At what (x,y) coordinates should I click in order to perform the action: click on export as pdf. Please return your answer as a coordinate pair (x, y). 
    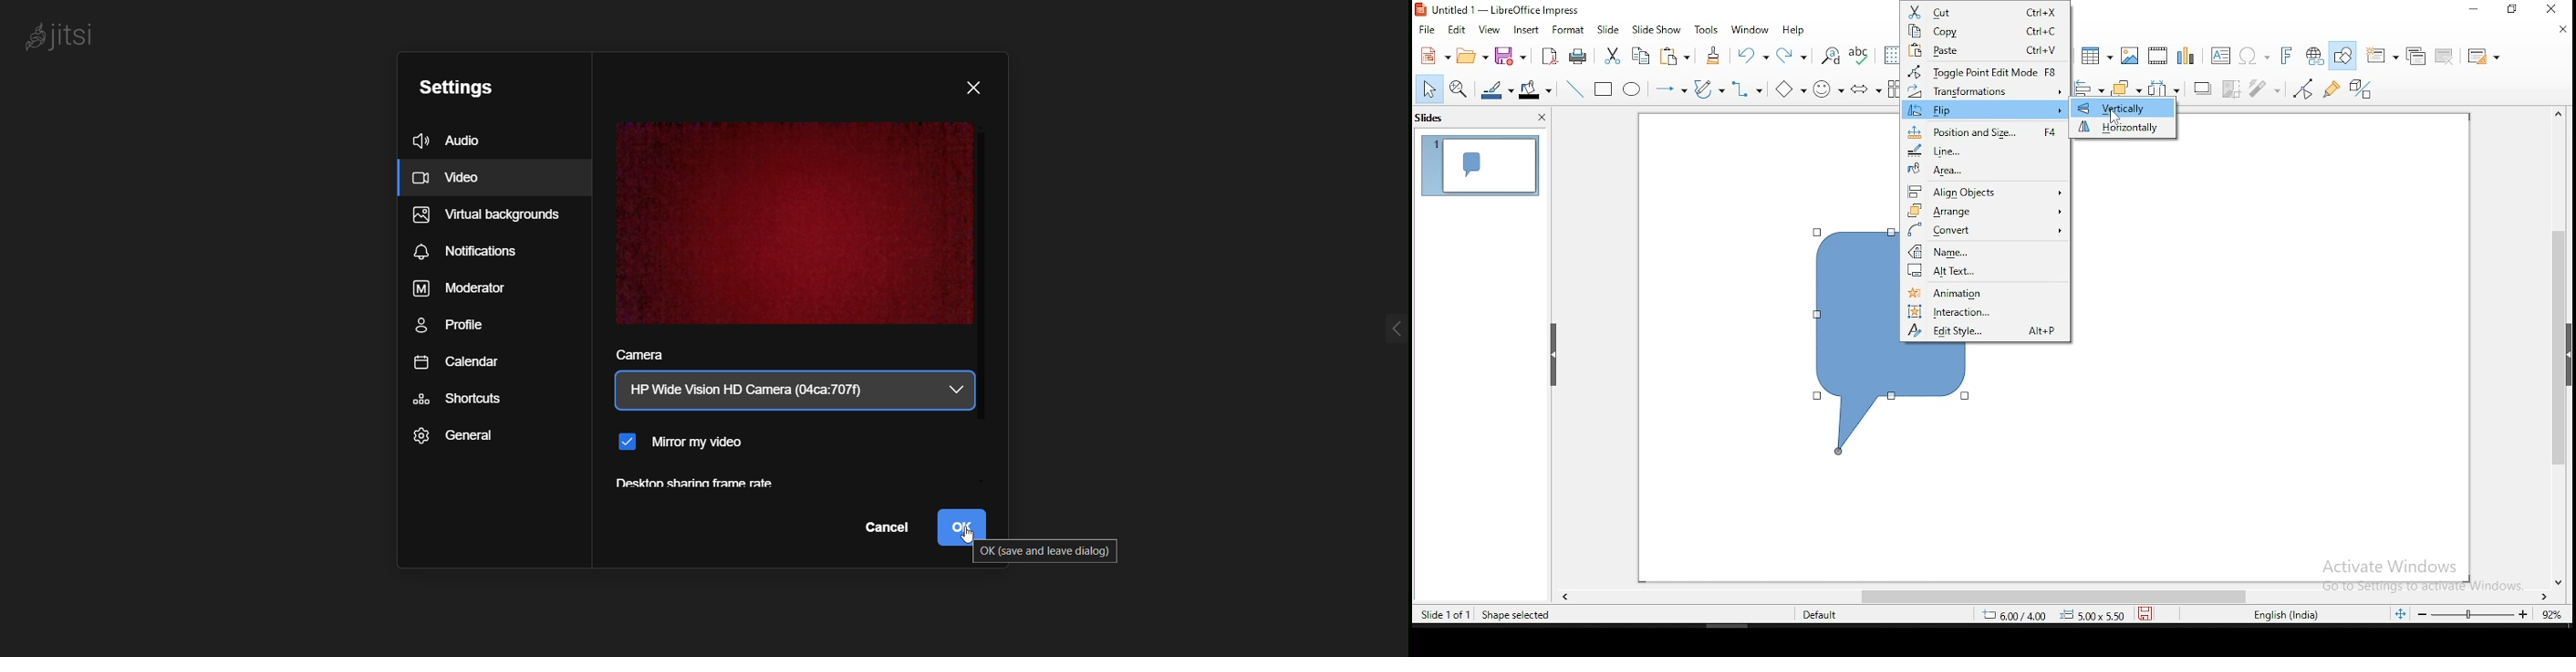
    Looking at the image, I should click on (1549, 57).